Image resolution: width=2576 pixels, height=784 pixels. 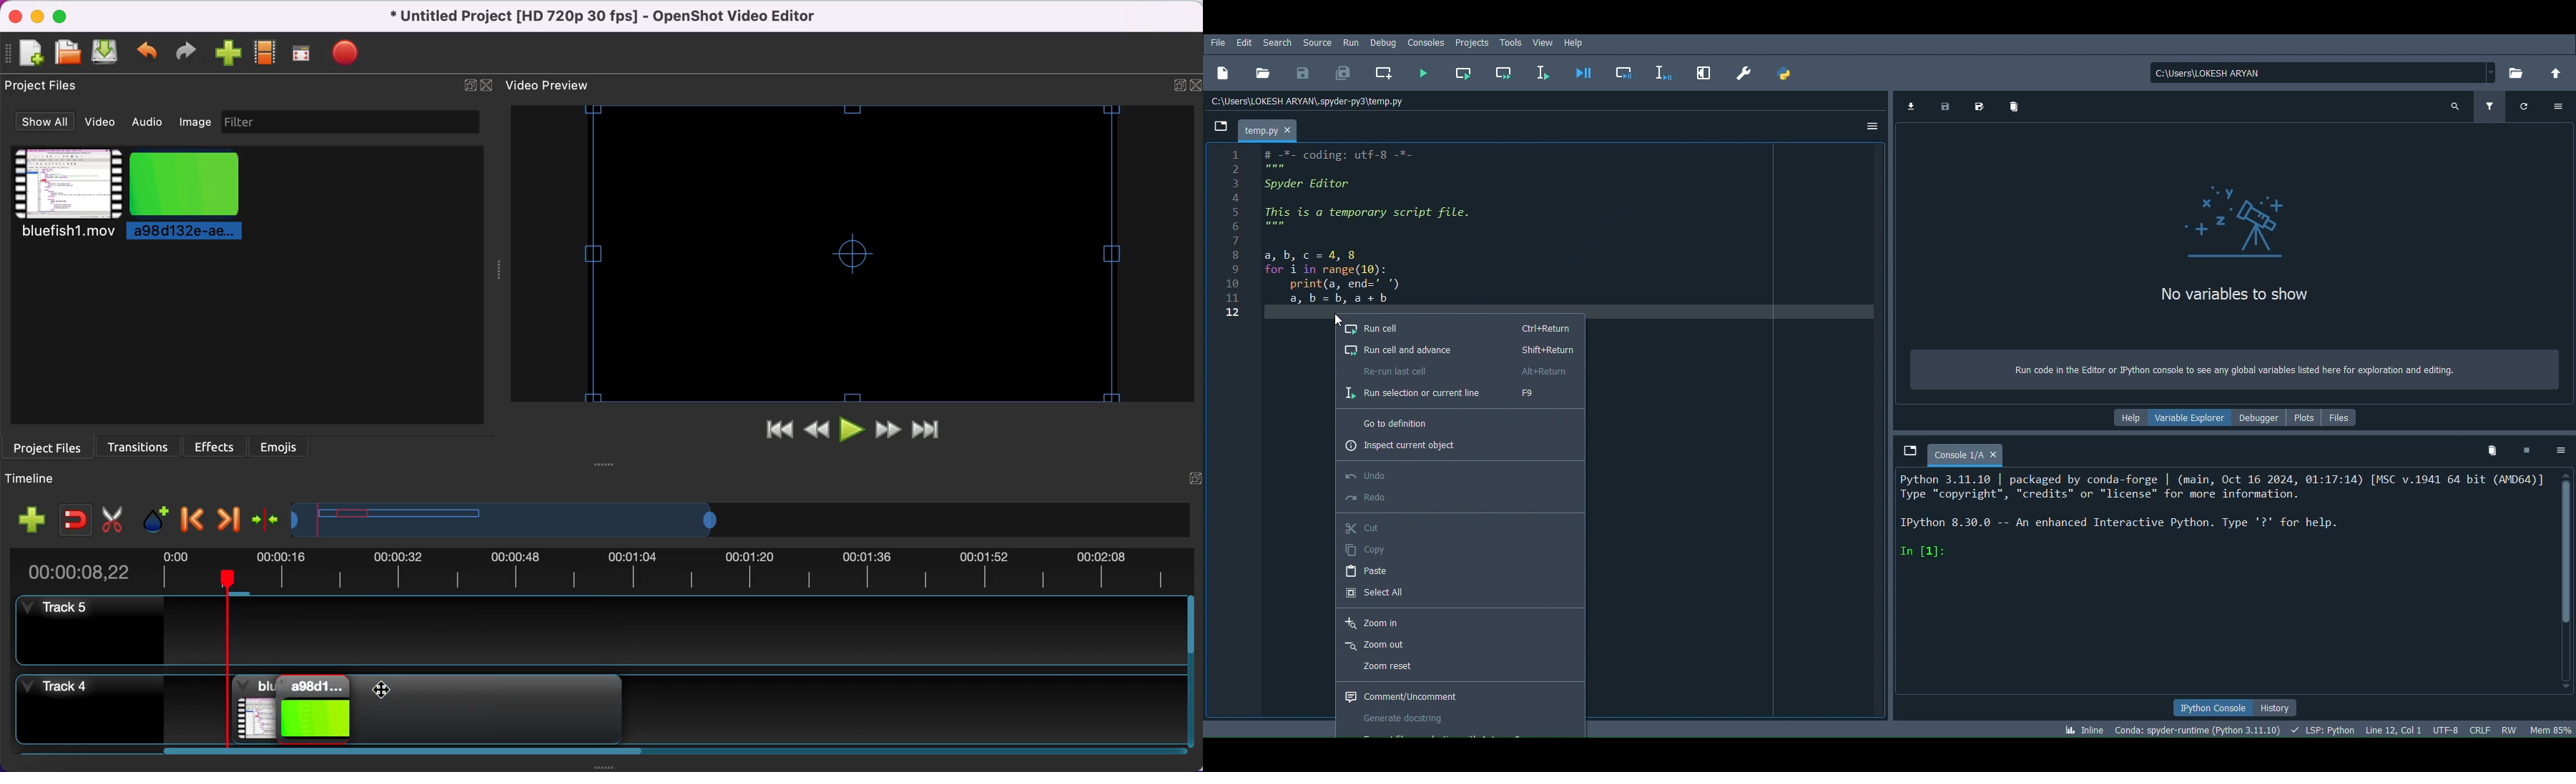 What do you see at coordinates (2083, 728) in the screenshot?
I see `Click to toggle between inline and interactive Matplotlib plotting` at bounding box center [2083, 728].